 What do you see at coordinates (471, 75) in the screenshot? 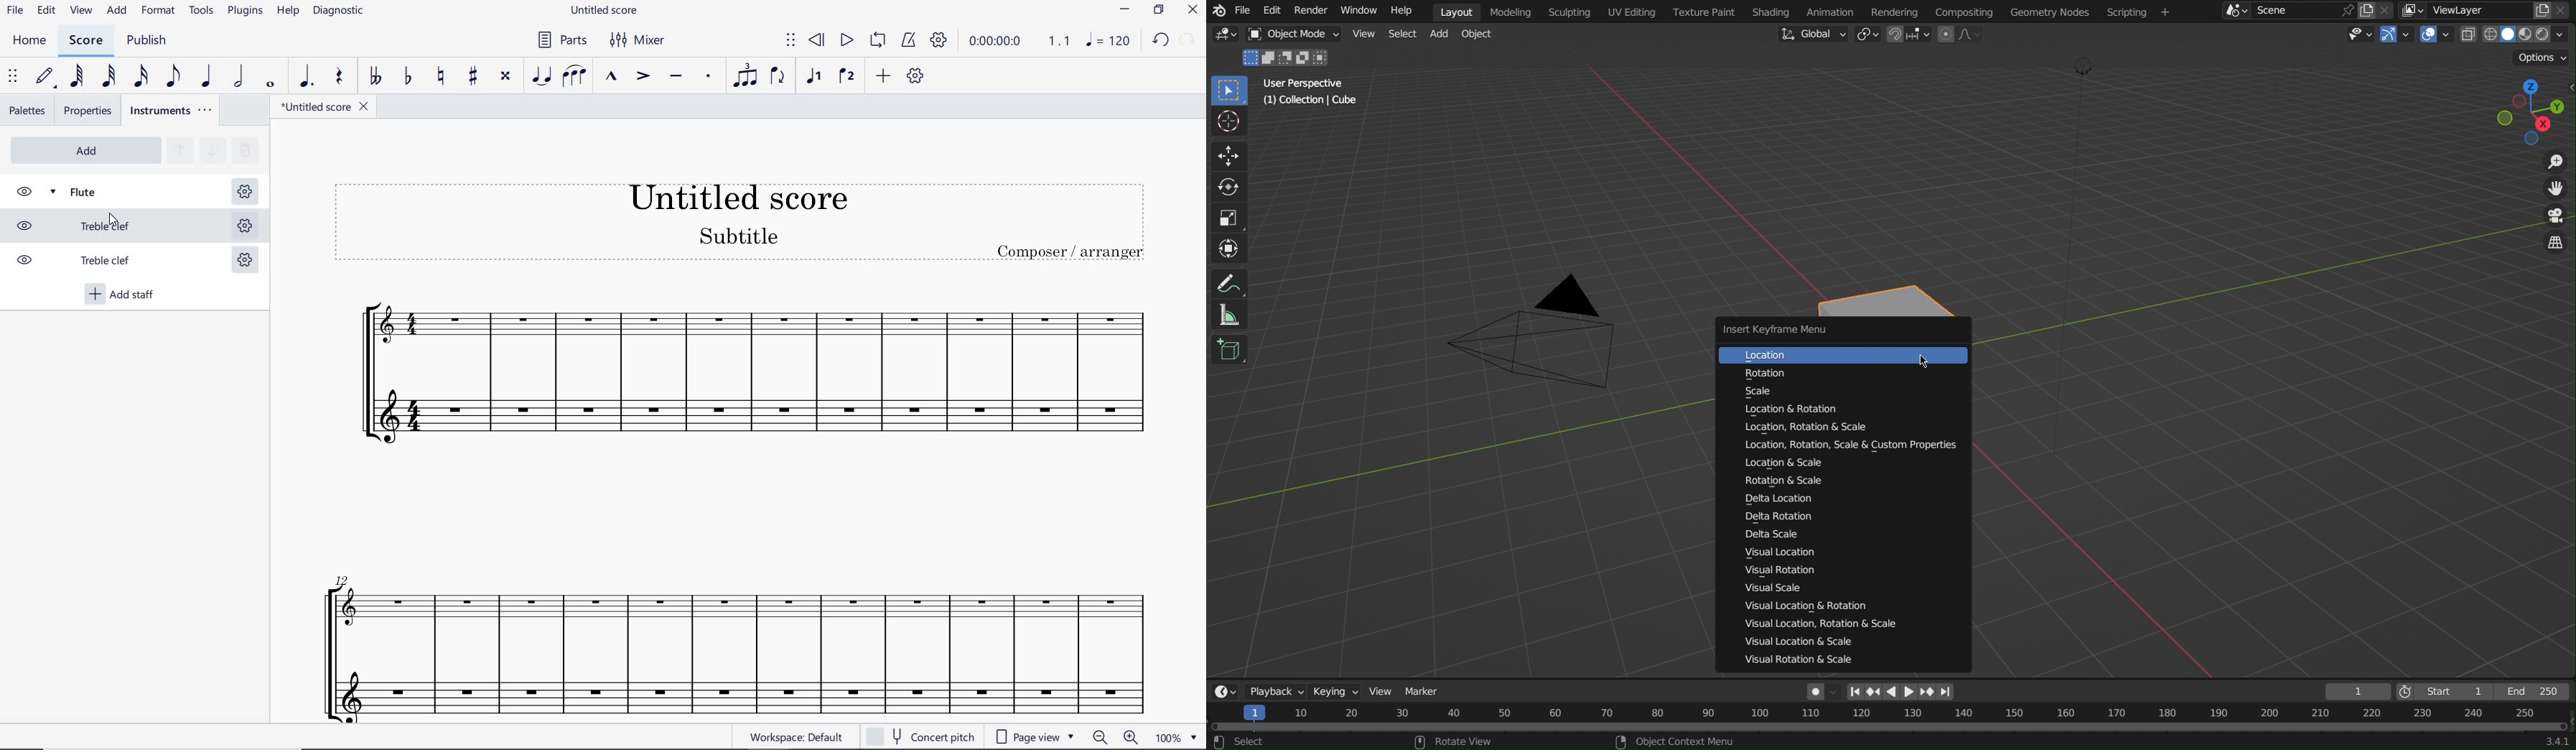
I see `TOGGLE SHARP` at bounding box center [471, 75].